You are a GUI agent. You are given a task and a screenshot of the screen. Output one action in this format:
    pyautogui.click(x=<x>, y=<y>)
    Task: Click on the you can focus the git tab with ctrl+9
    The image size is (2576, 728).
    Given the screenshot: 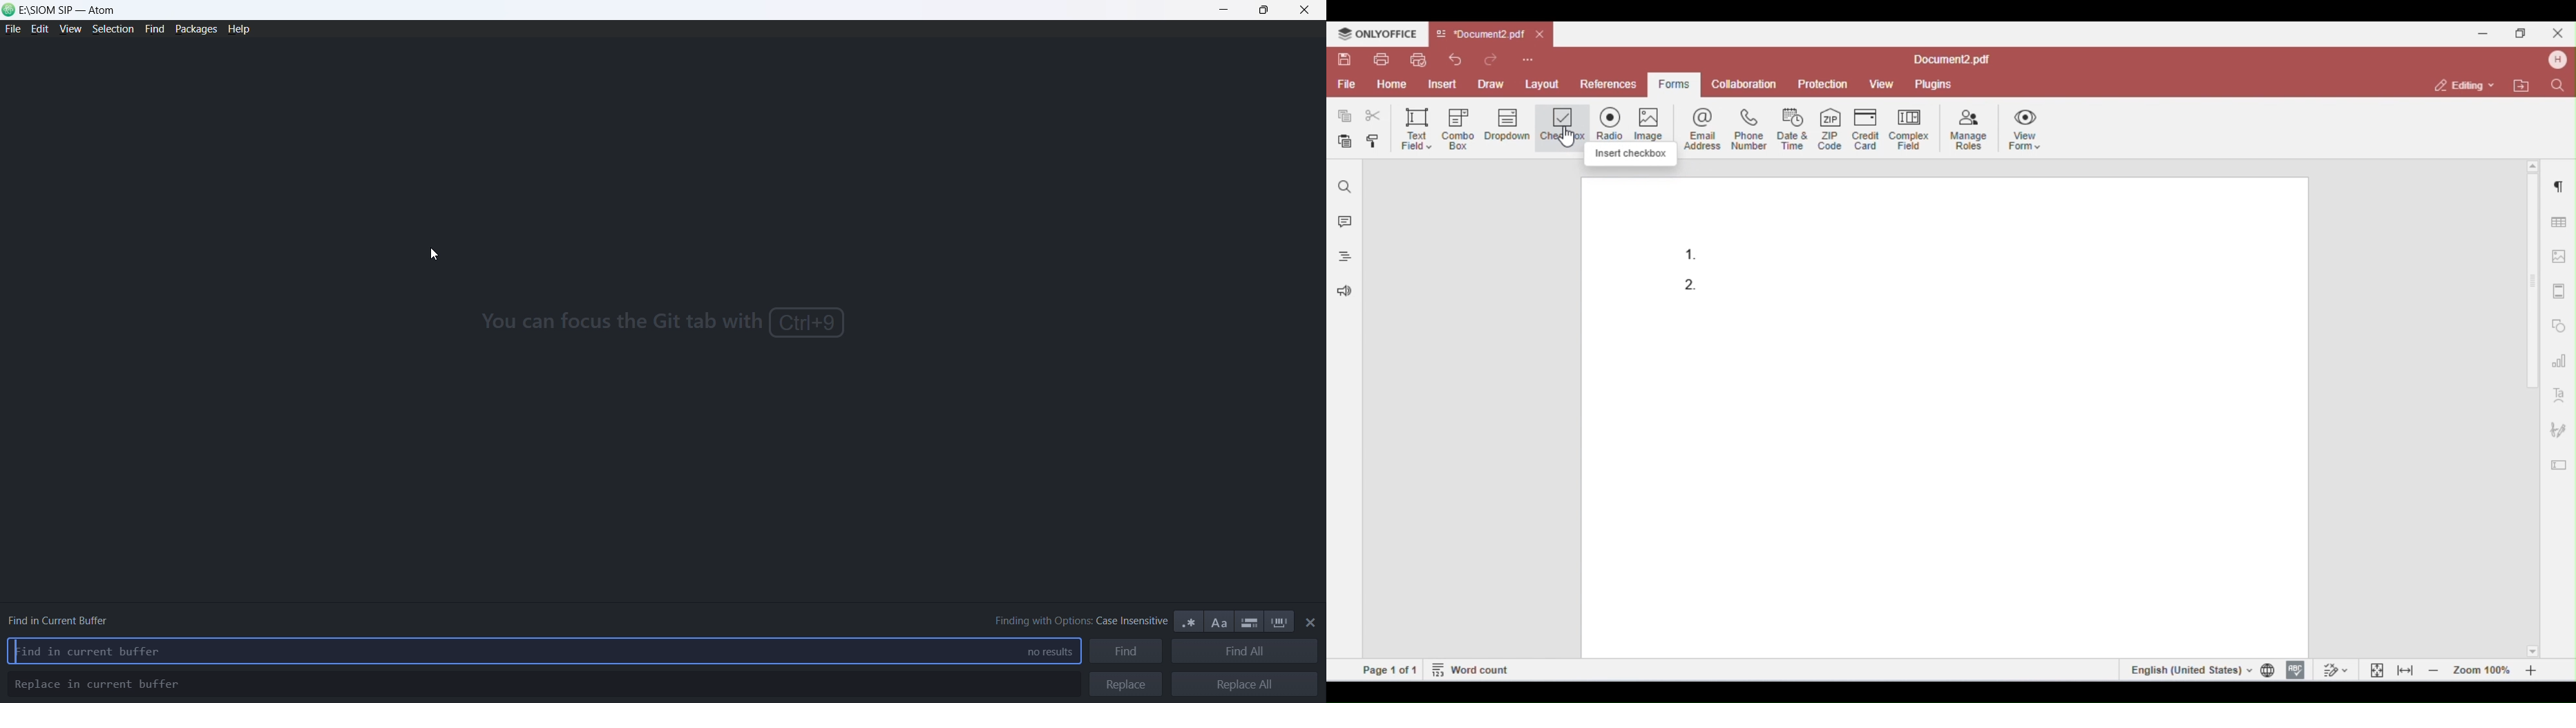 What is the action you would take?
    pyautogui.click(x=662, y=325)
    